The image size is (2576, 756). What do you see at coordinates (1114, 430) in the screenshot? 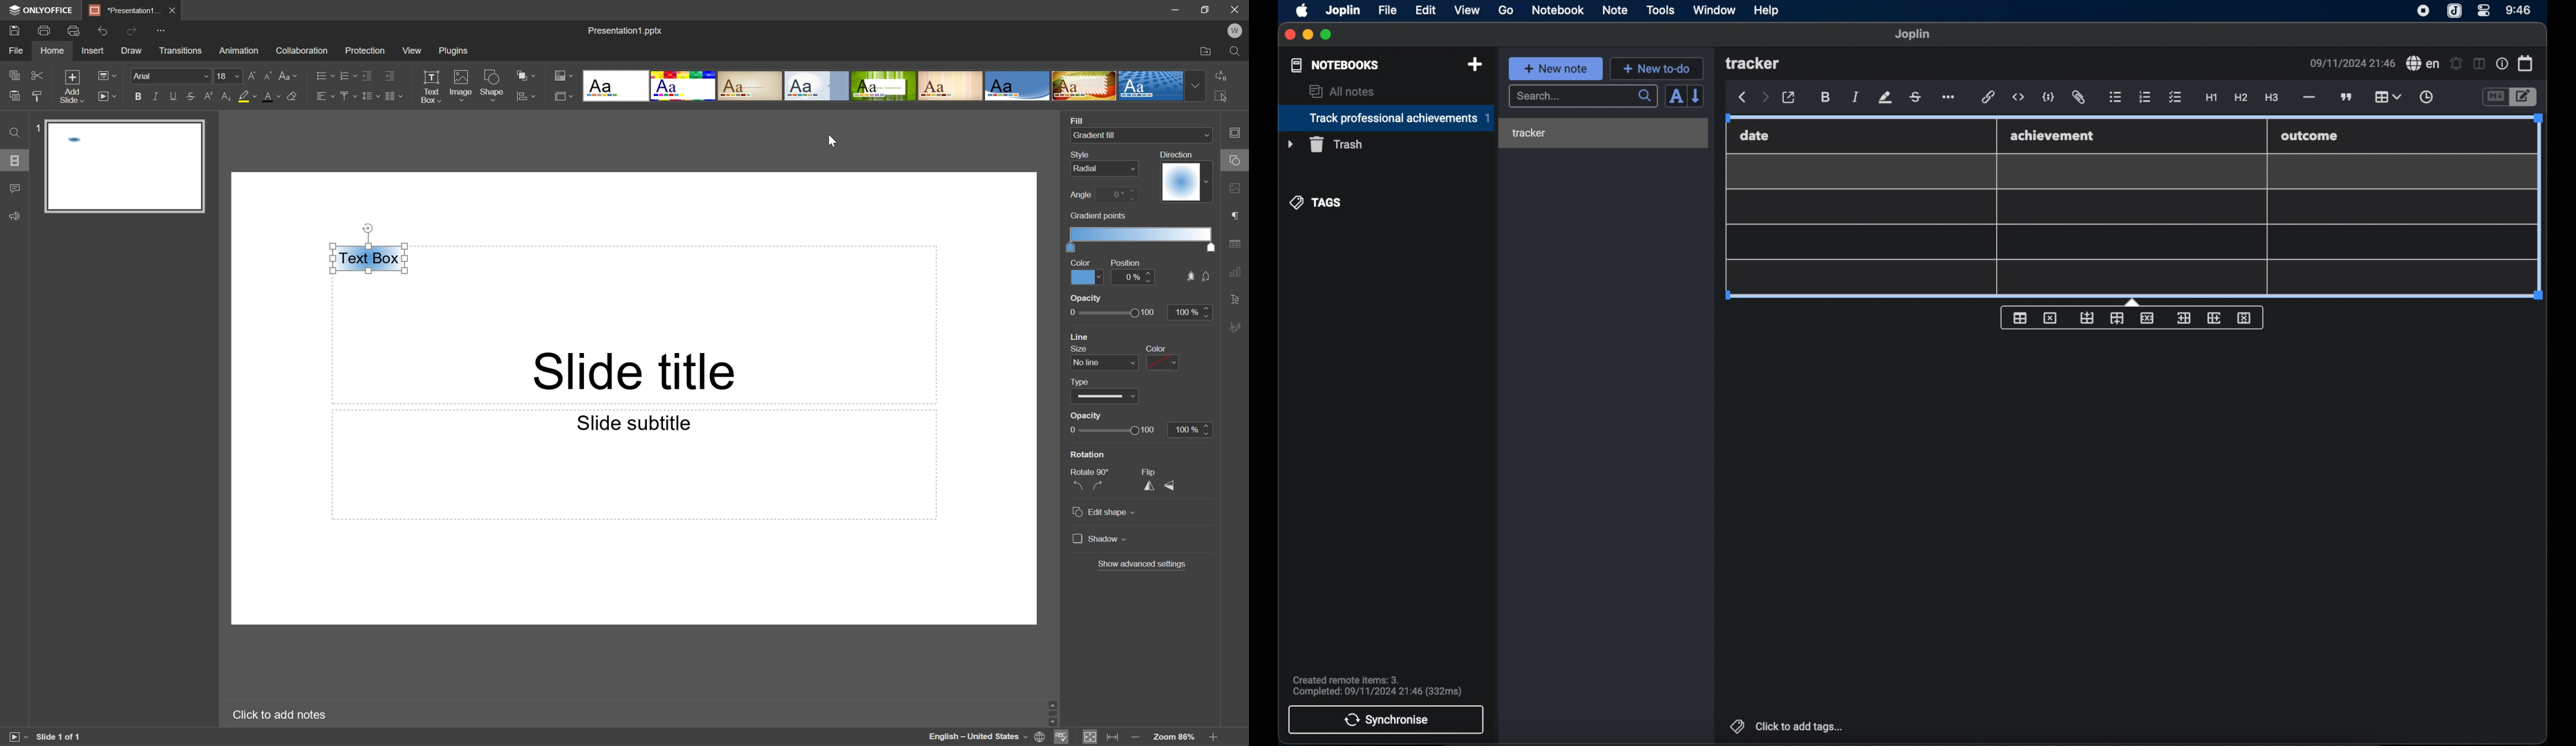
I see `Slider` at bounding box center [1114, 430].